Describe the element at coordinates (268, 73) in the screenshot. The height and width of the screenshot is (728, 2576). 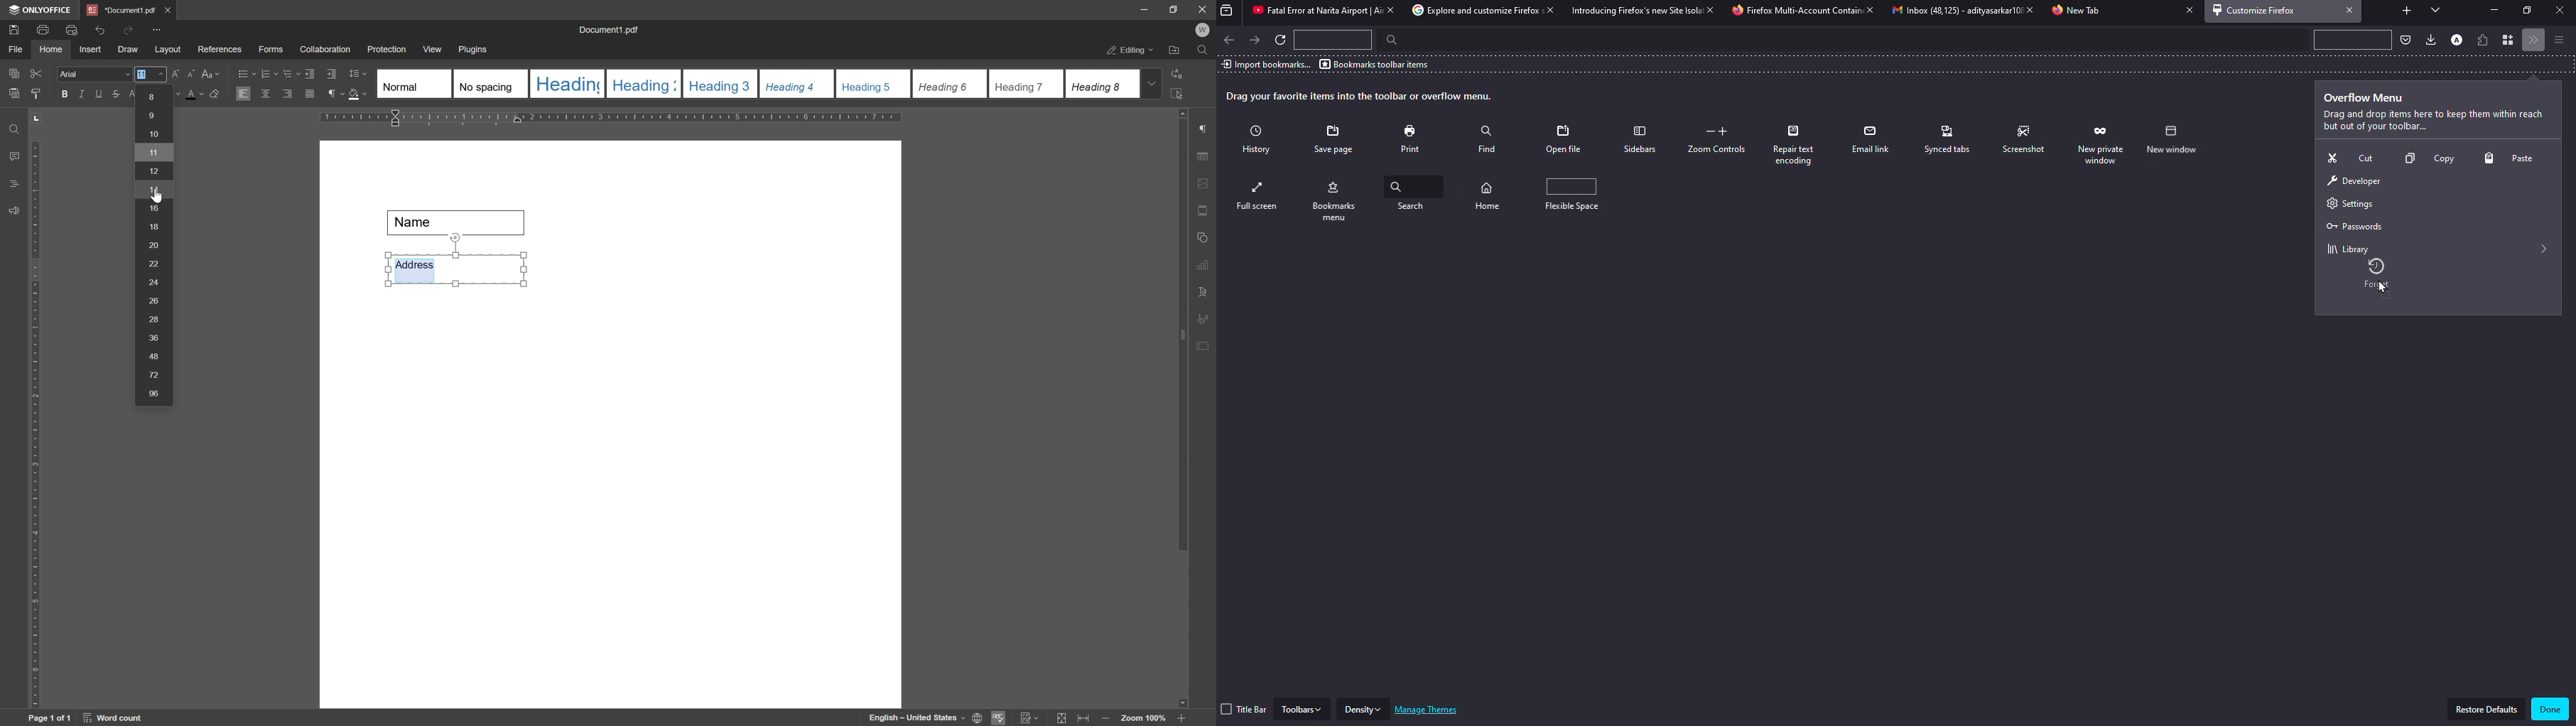
I see `numbering` at that location.